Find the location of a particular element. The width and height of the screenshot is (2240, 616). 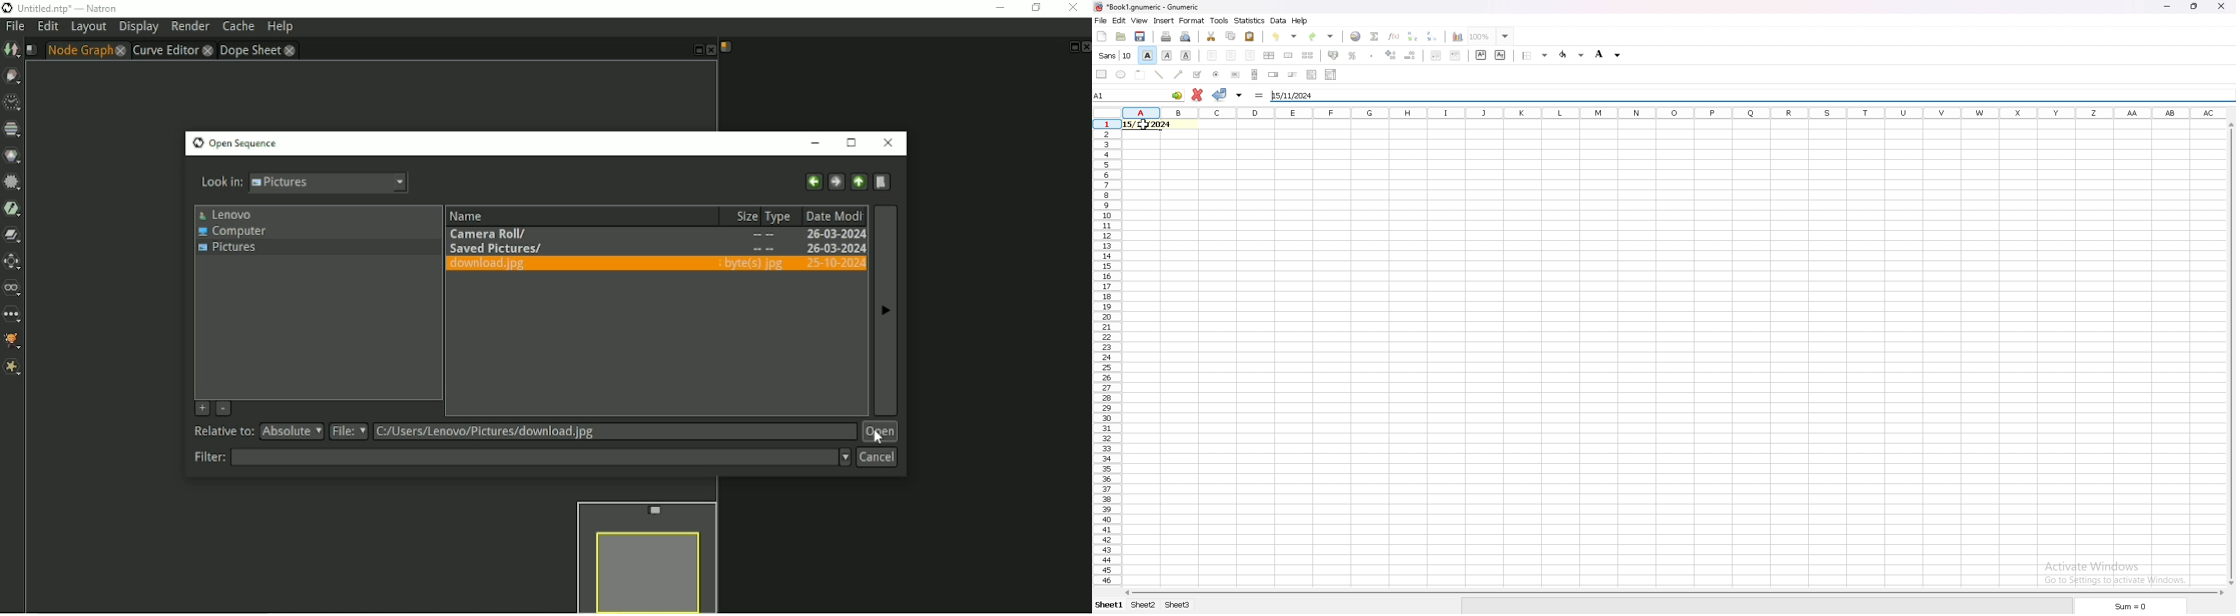

increase indent is located at coordinates (1456, 55).